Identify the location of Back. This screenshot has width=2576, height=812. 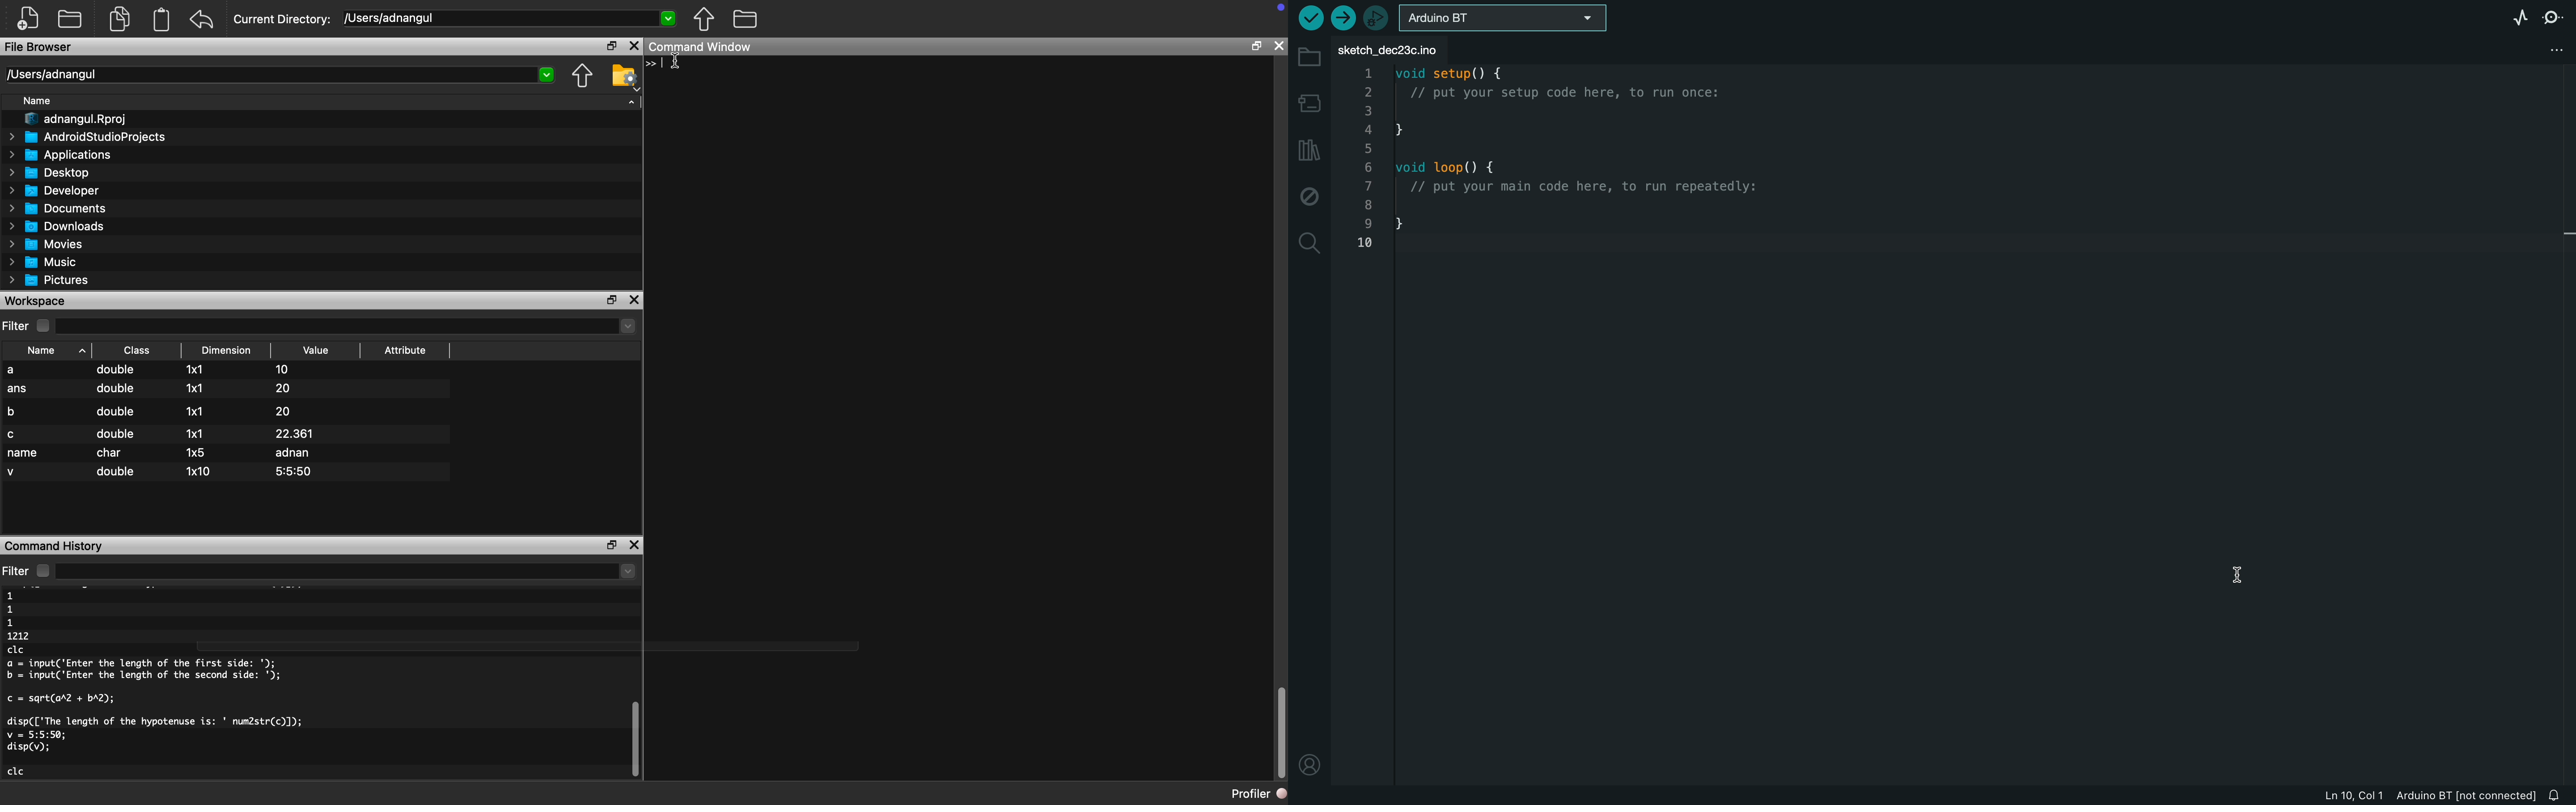
(203, 20).